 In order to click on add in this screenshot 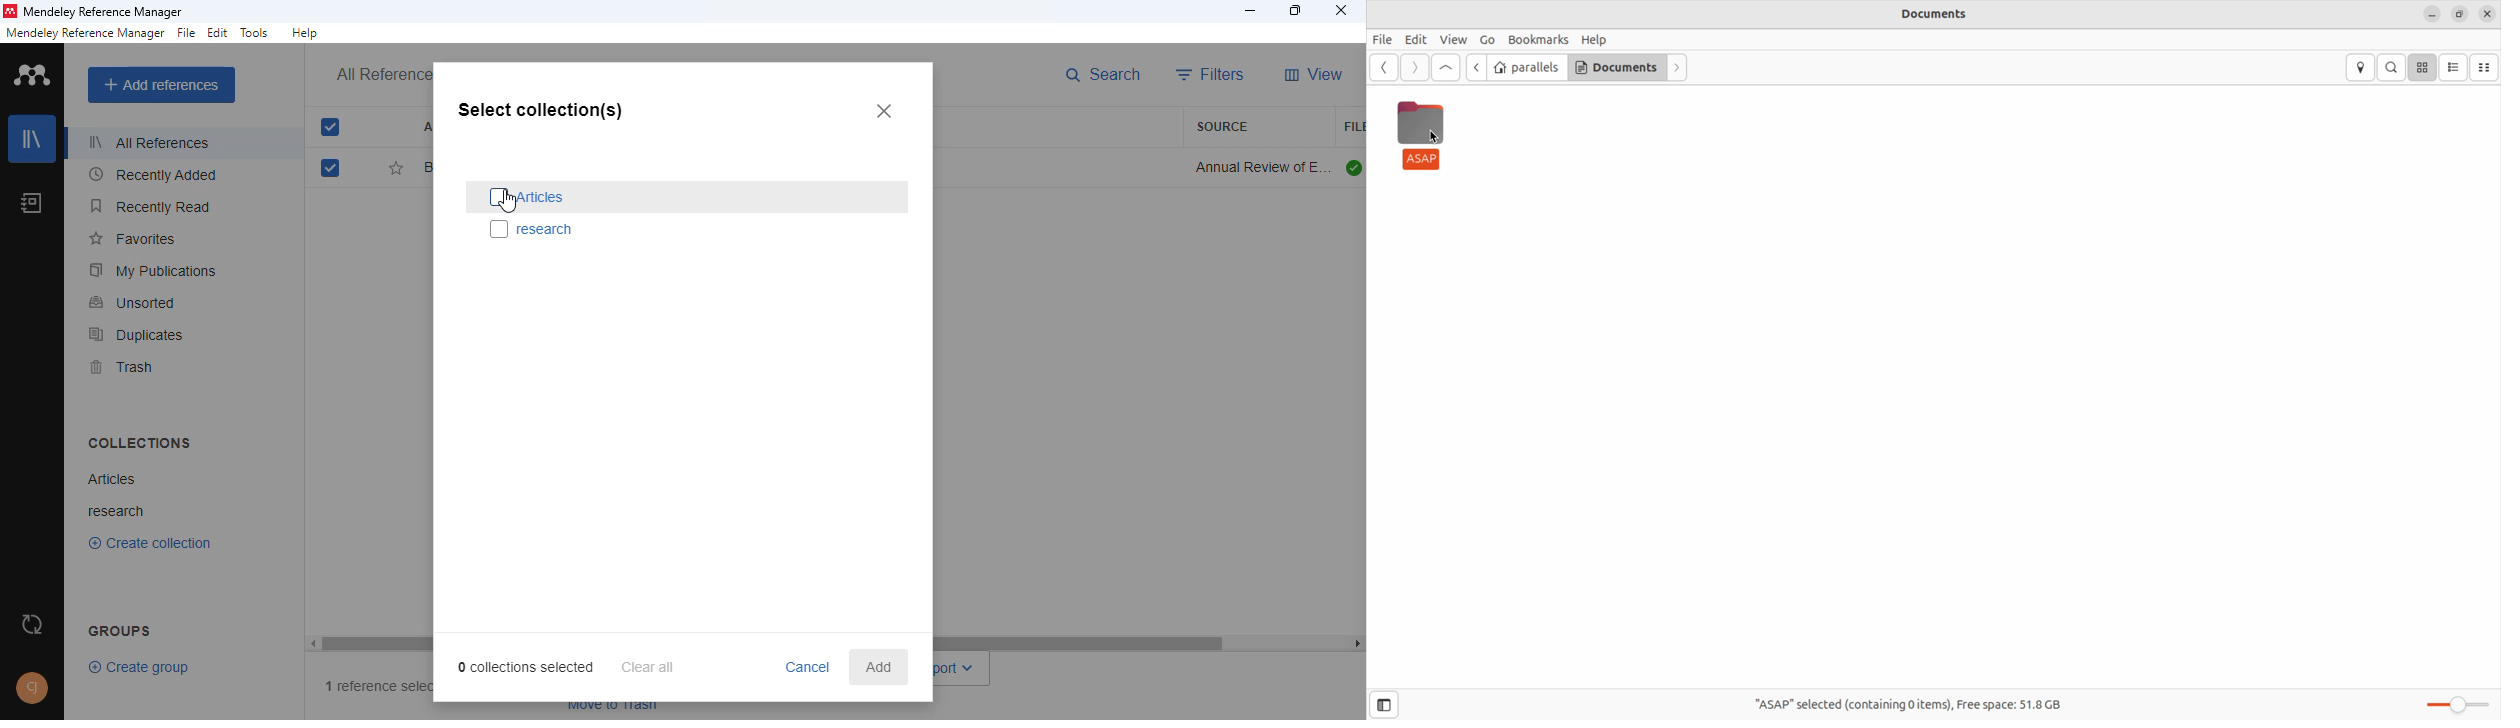, I will do `click(879, 667)`.